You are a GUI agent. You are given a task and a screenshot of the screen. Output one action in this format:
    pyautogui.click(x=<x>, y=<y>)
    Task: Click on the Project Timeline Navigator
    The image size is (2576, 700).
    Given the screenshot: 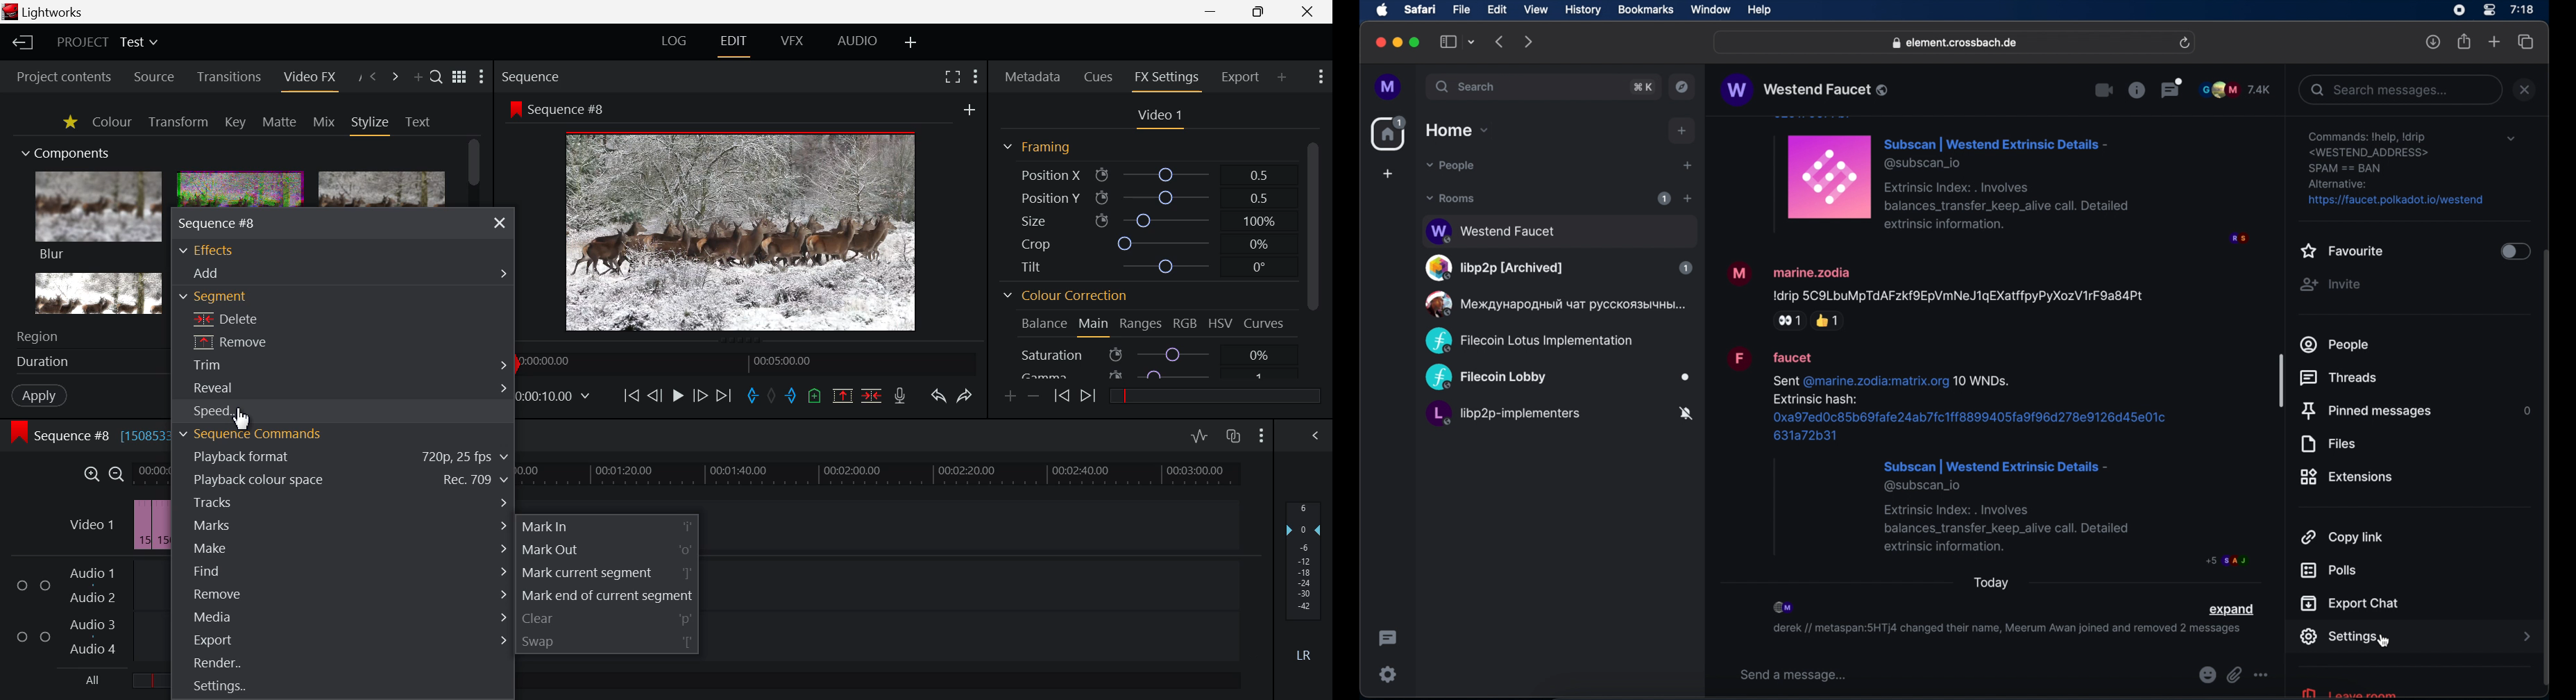 What is the action you would take?
    pyautogui.click(x=744, y=362)
    